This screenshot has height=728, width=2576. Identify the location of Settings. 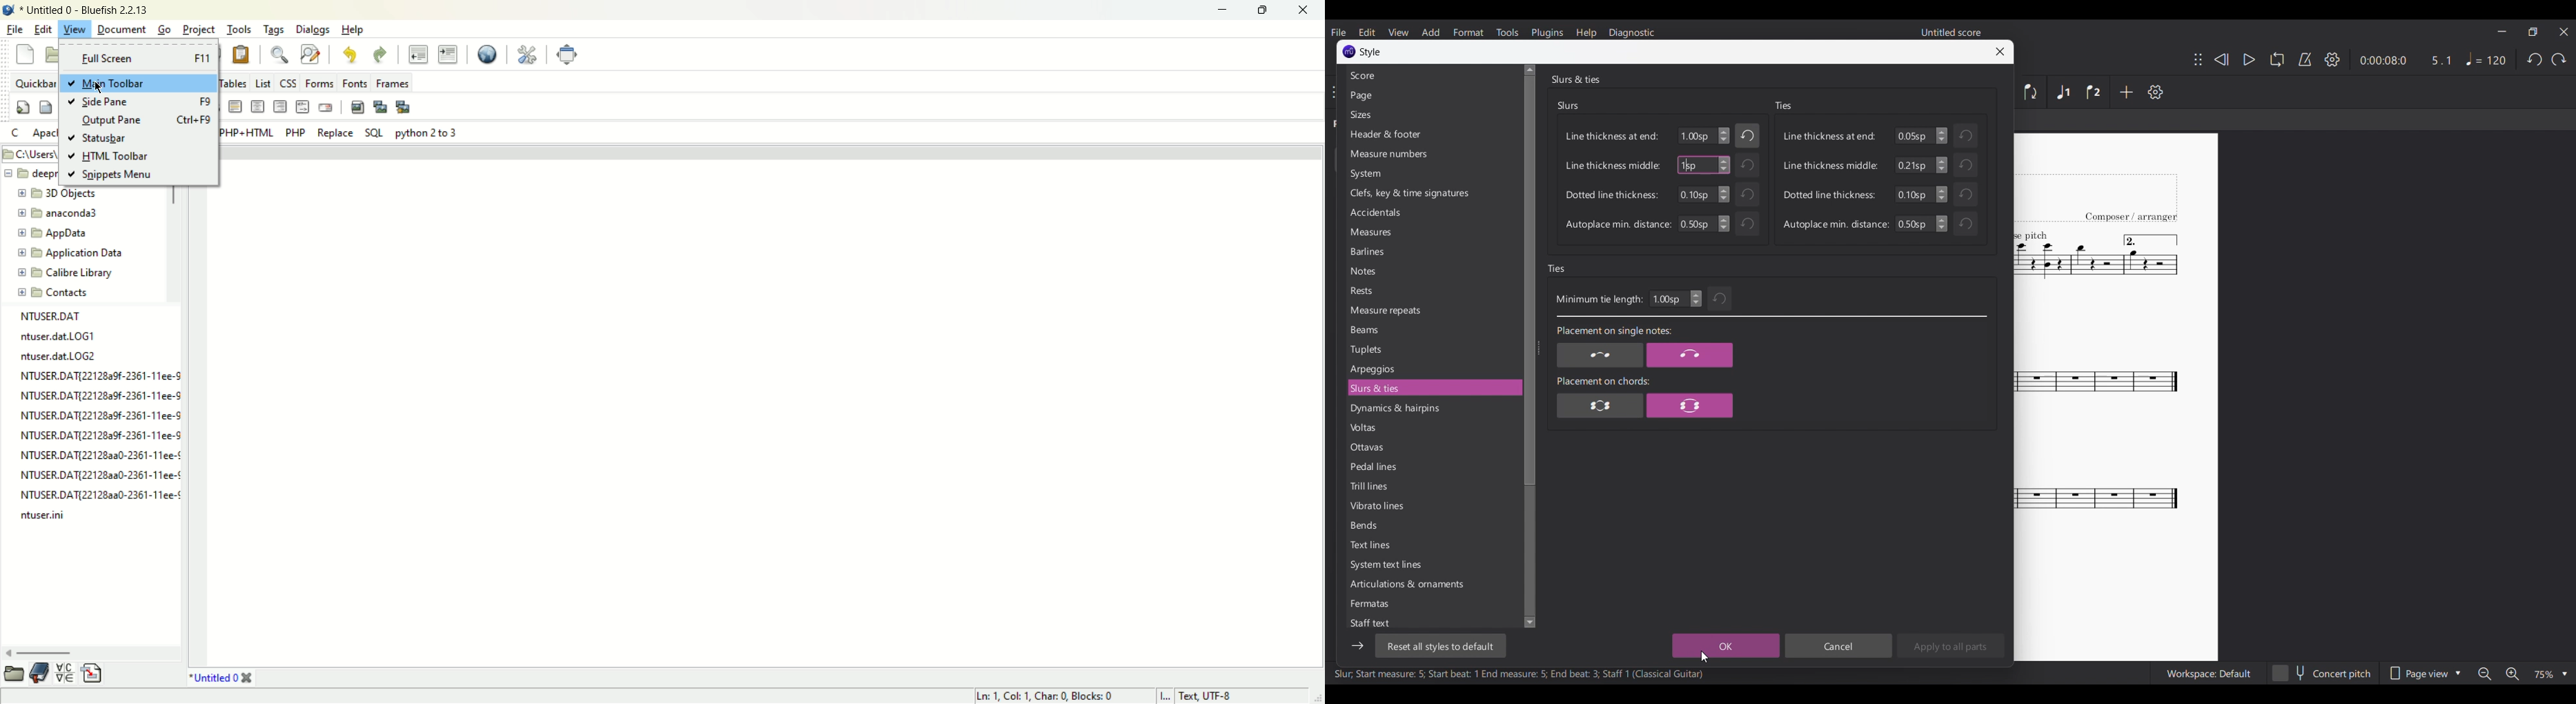
(2156, 92).